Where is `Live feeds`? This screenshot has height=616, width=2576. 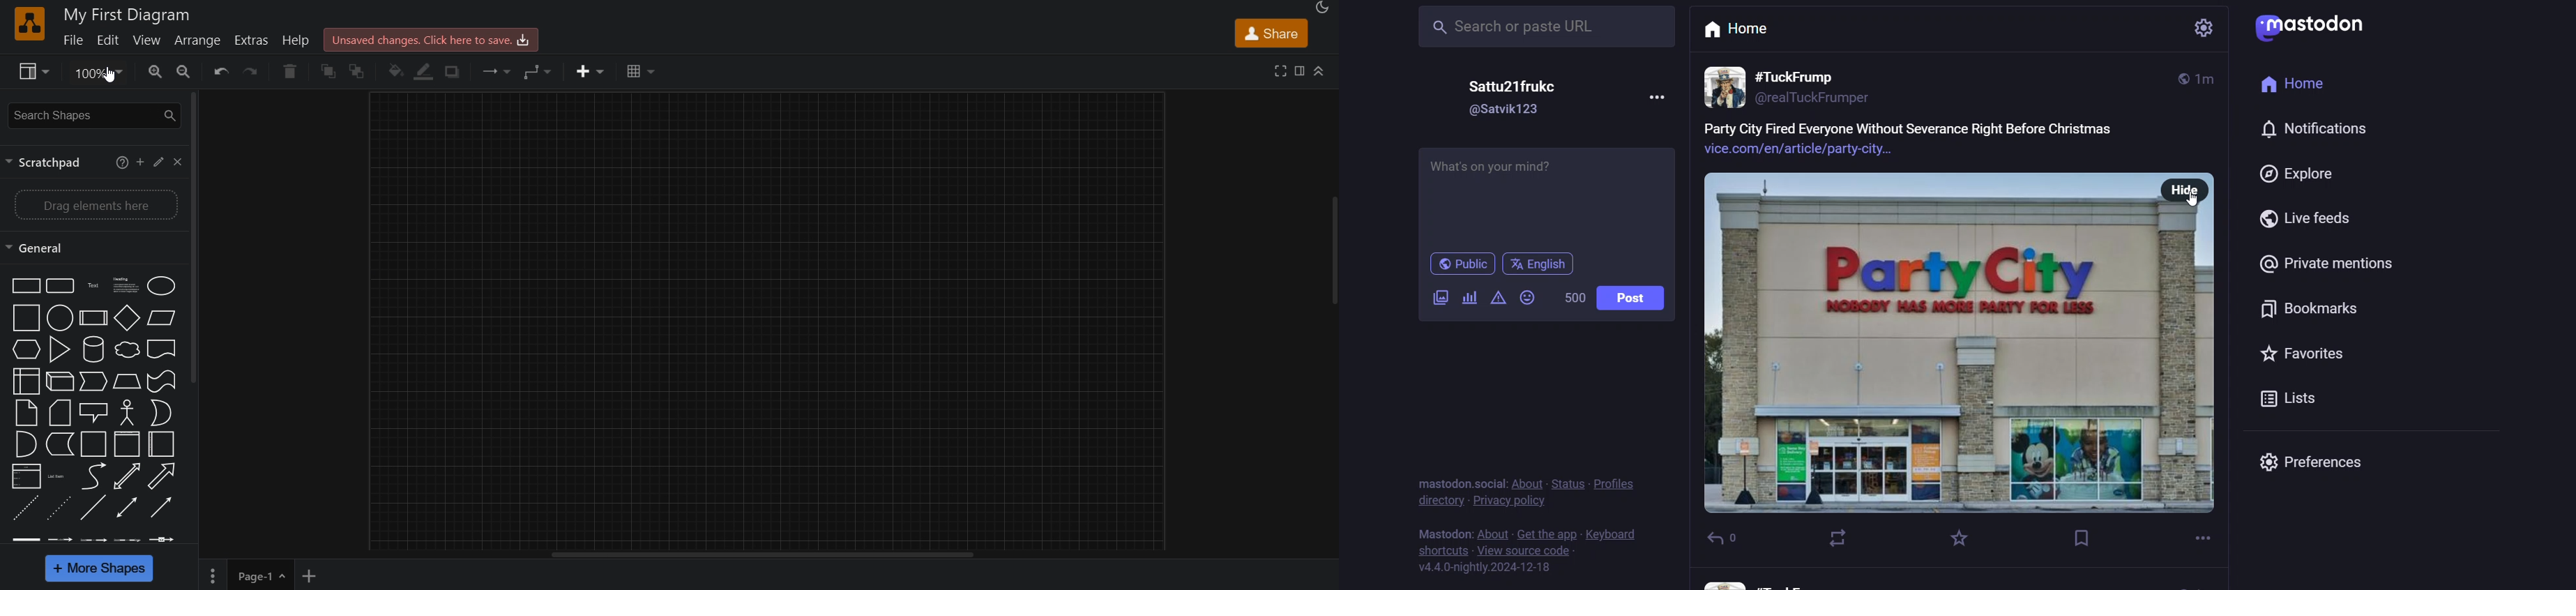
Live feeds is located at coordinates (2302, 220).